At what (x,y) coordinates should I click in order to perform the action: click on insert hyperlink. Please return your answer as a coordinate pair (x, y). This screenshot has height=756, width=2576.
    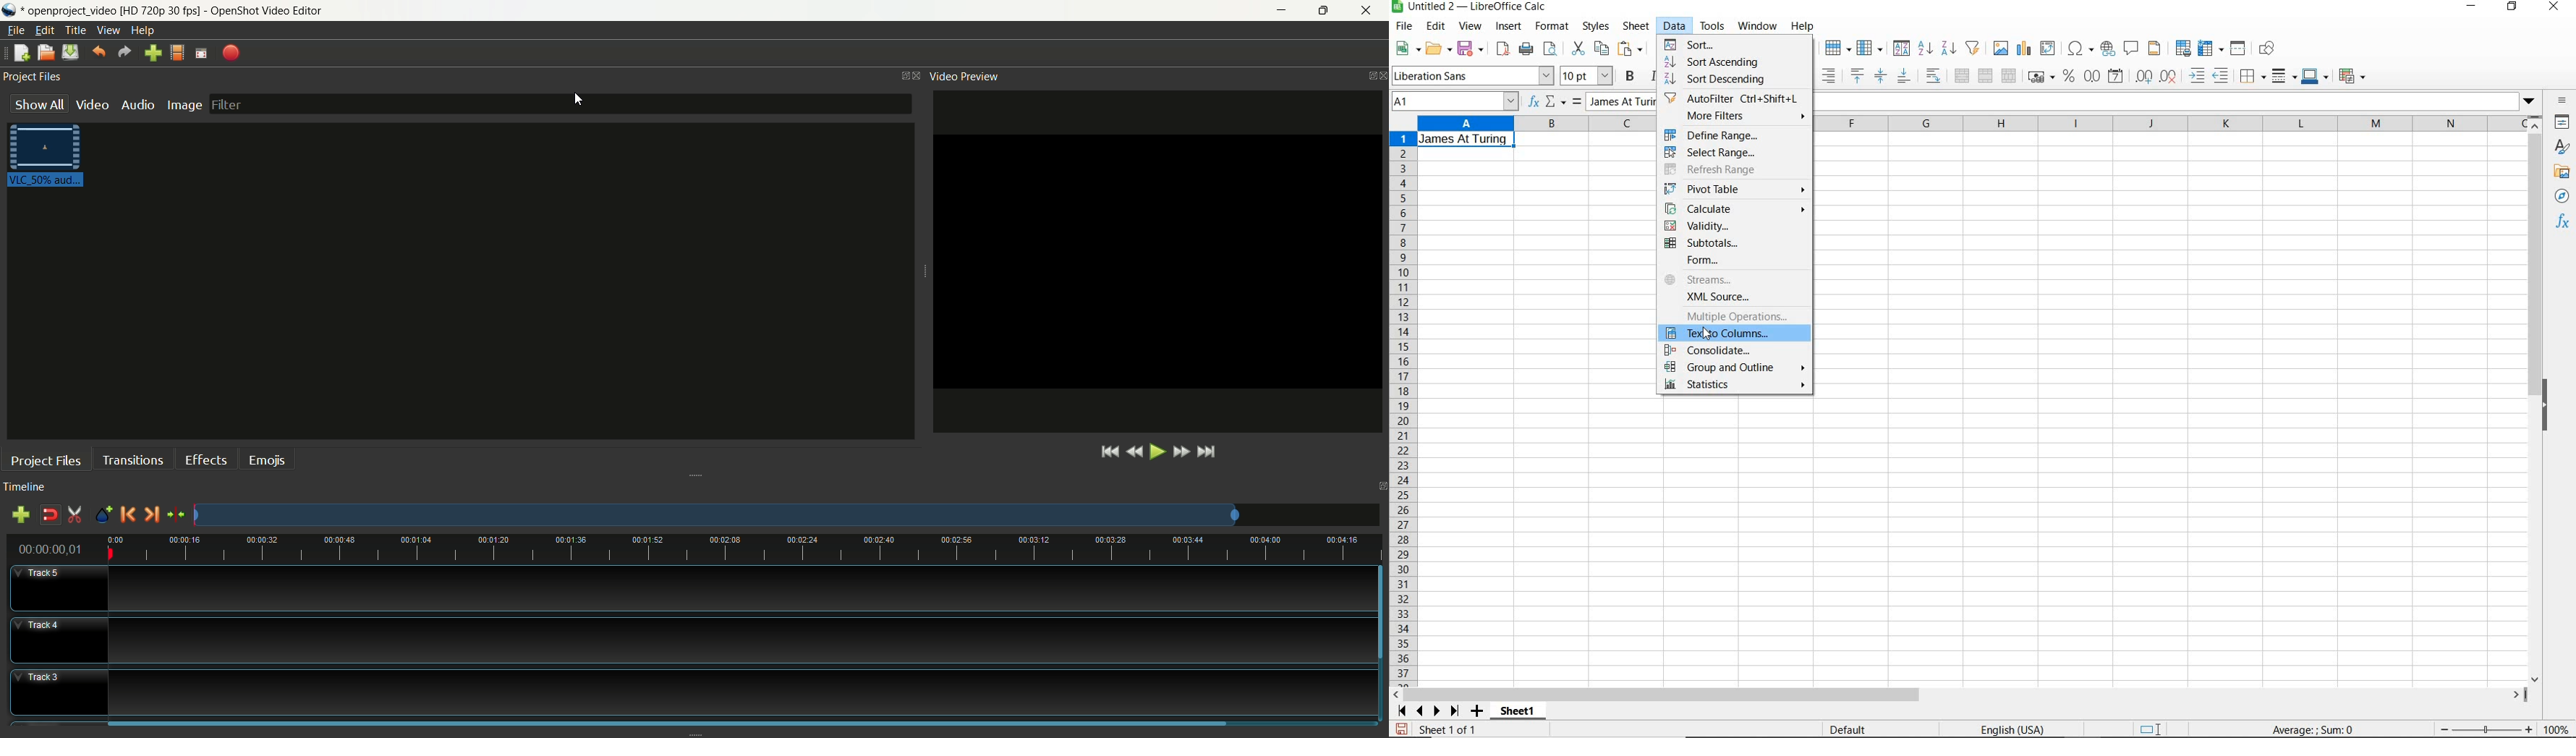
    Looking at the image, I should click on (2108, 50).